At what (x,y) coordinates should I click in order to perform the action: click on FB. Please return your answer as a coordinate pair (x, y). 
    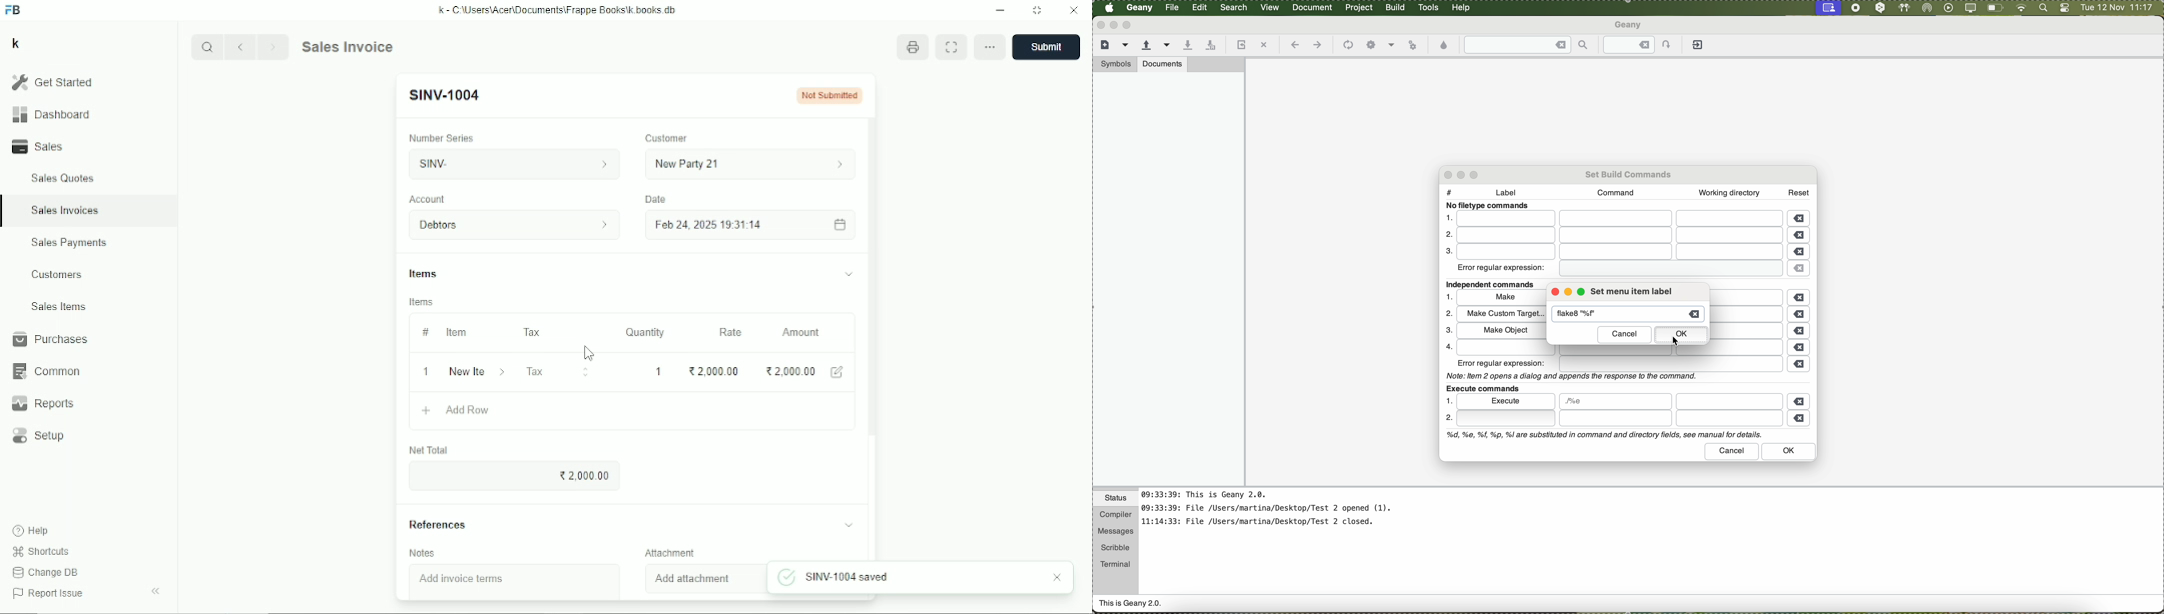
    Looking at the image, I should click on (14, 10).